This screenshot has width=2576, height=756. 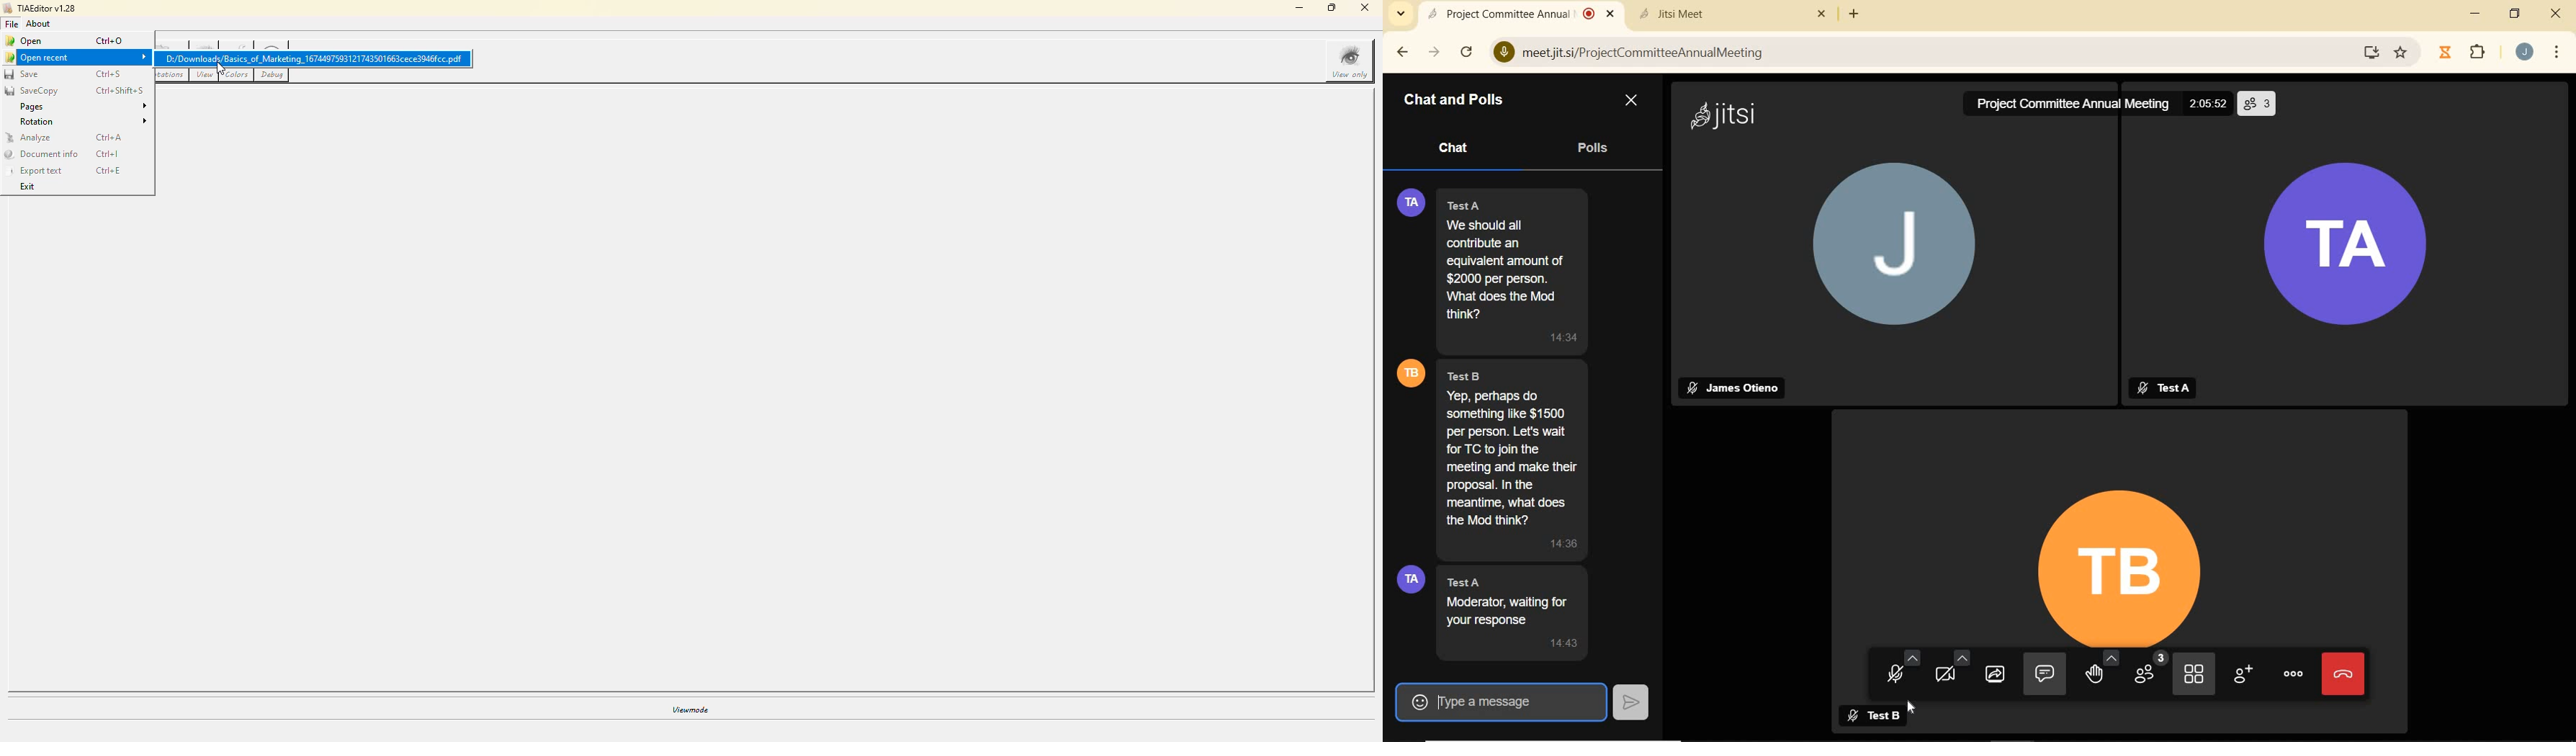 I want to click on customize google chrome, so click(x=2558, y=51).